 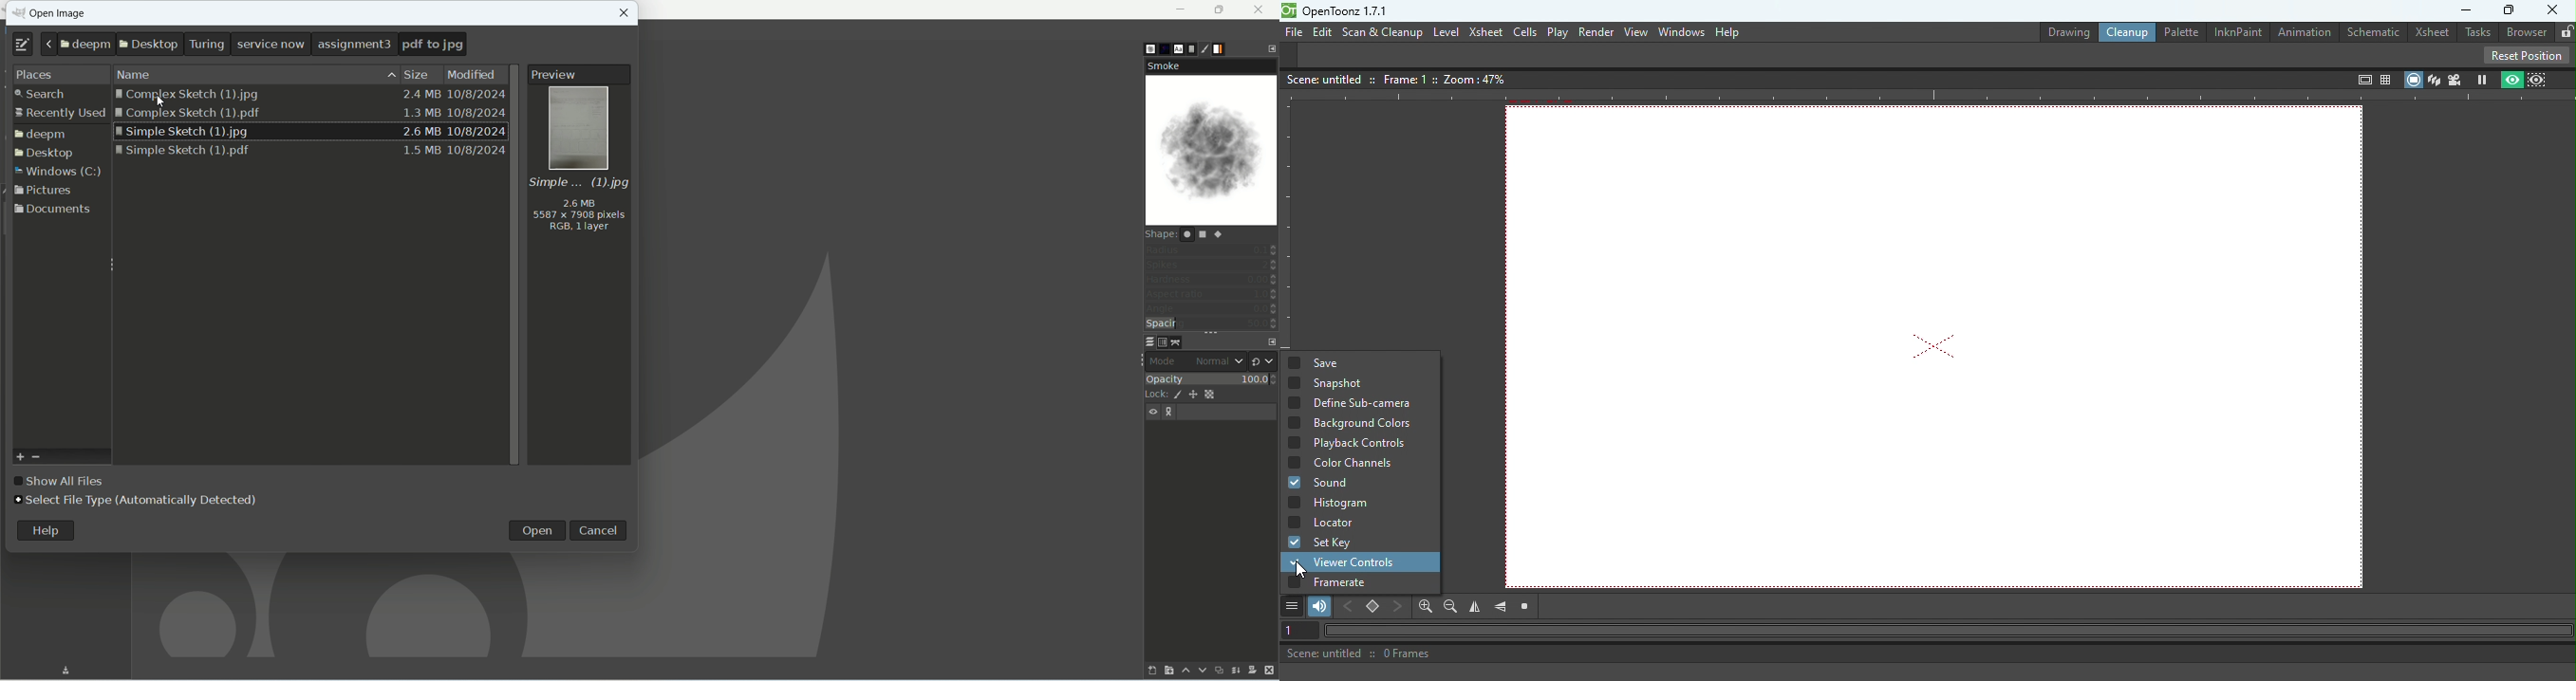 What do you see at coordinates (599, 530) in the screenshot?
I see `cancel` at bounding box center [599, 530].